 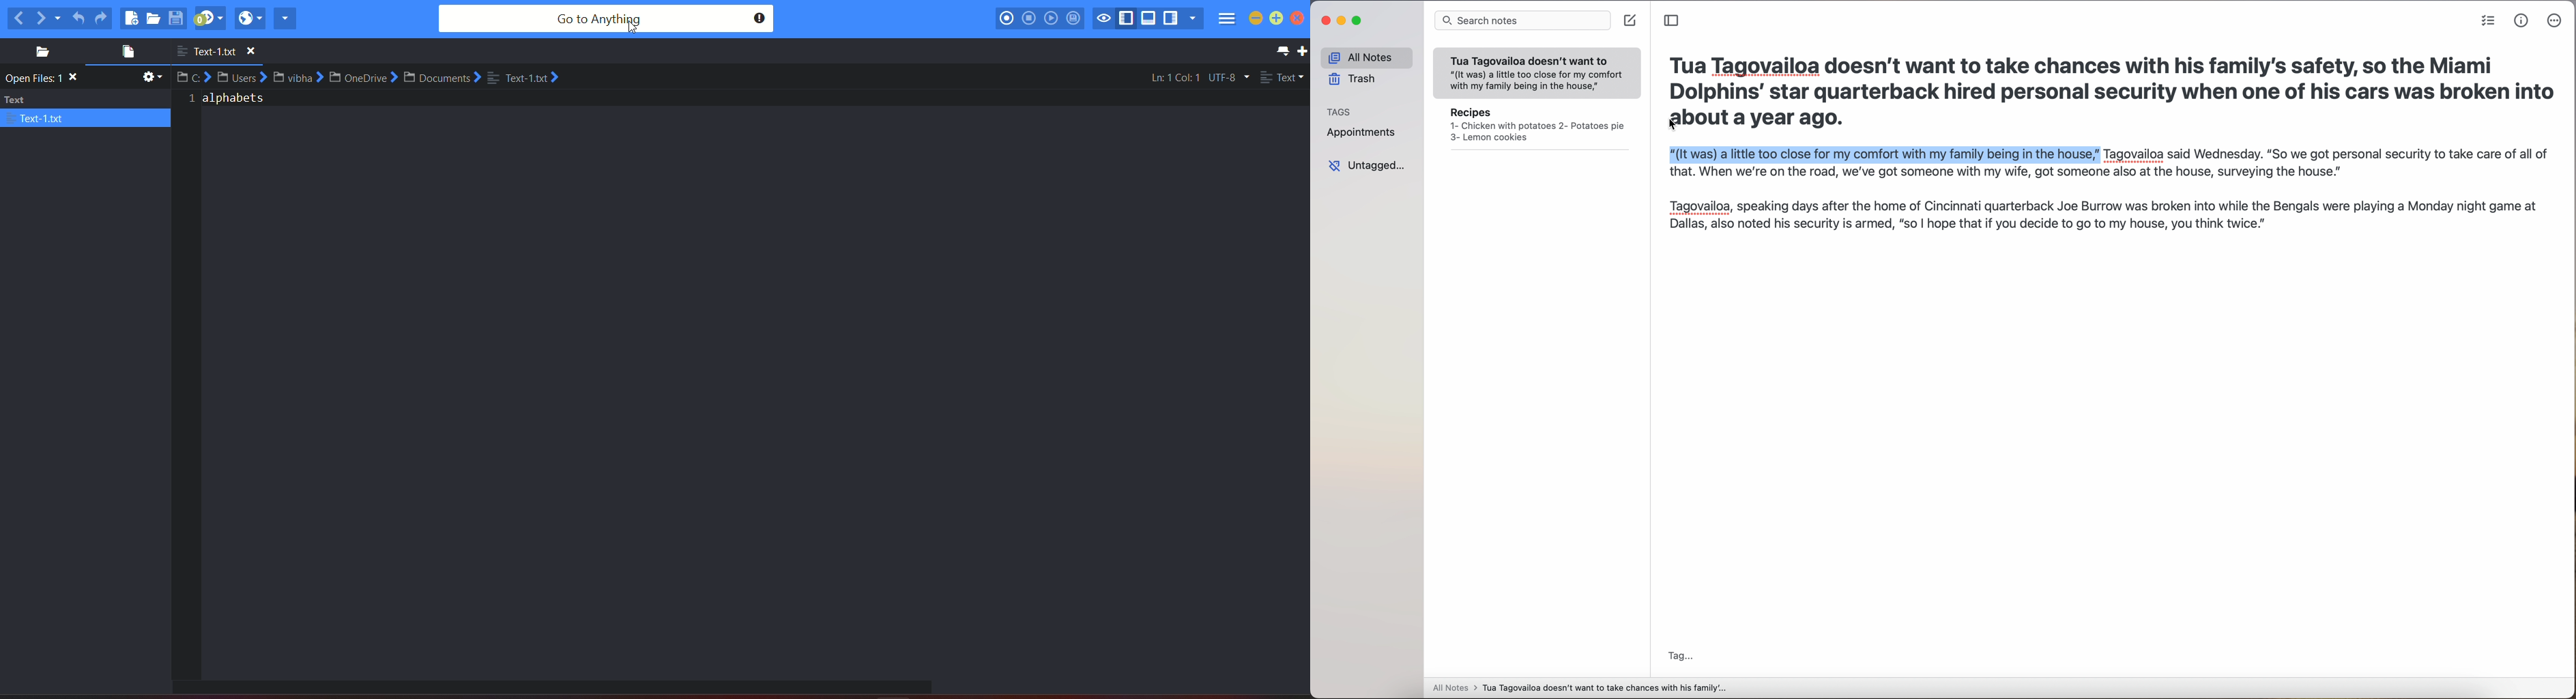 I want to click on list all tab, so click(x=1280, y=51).